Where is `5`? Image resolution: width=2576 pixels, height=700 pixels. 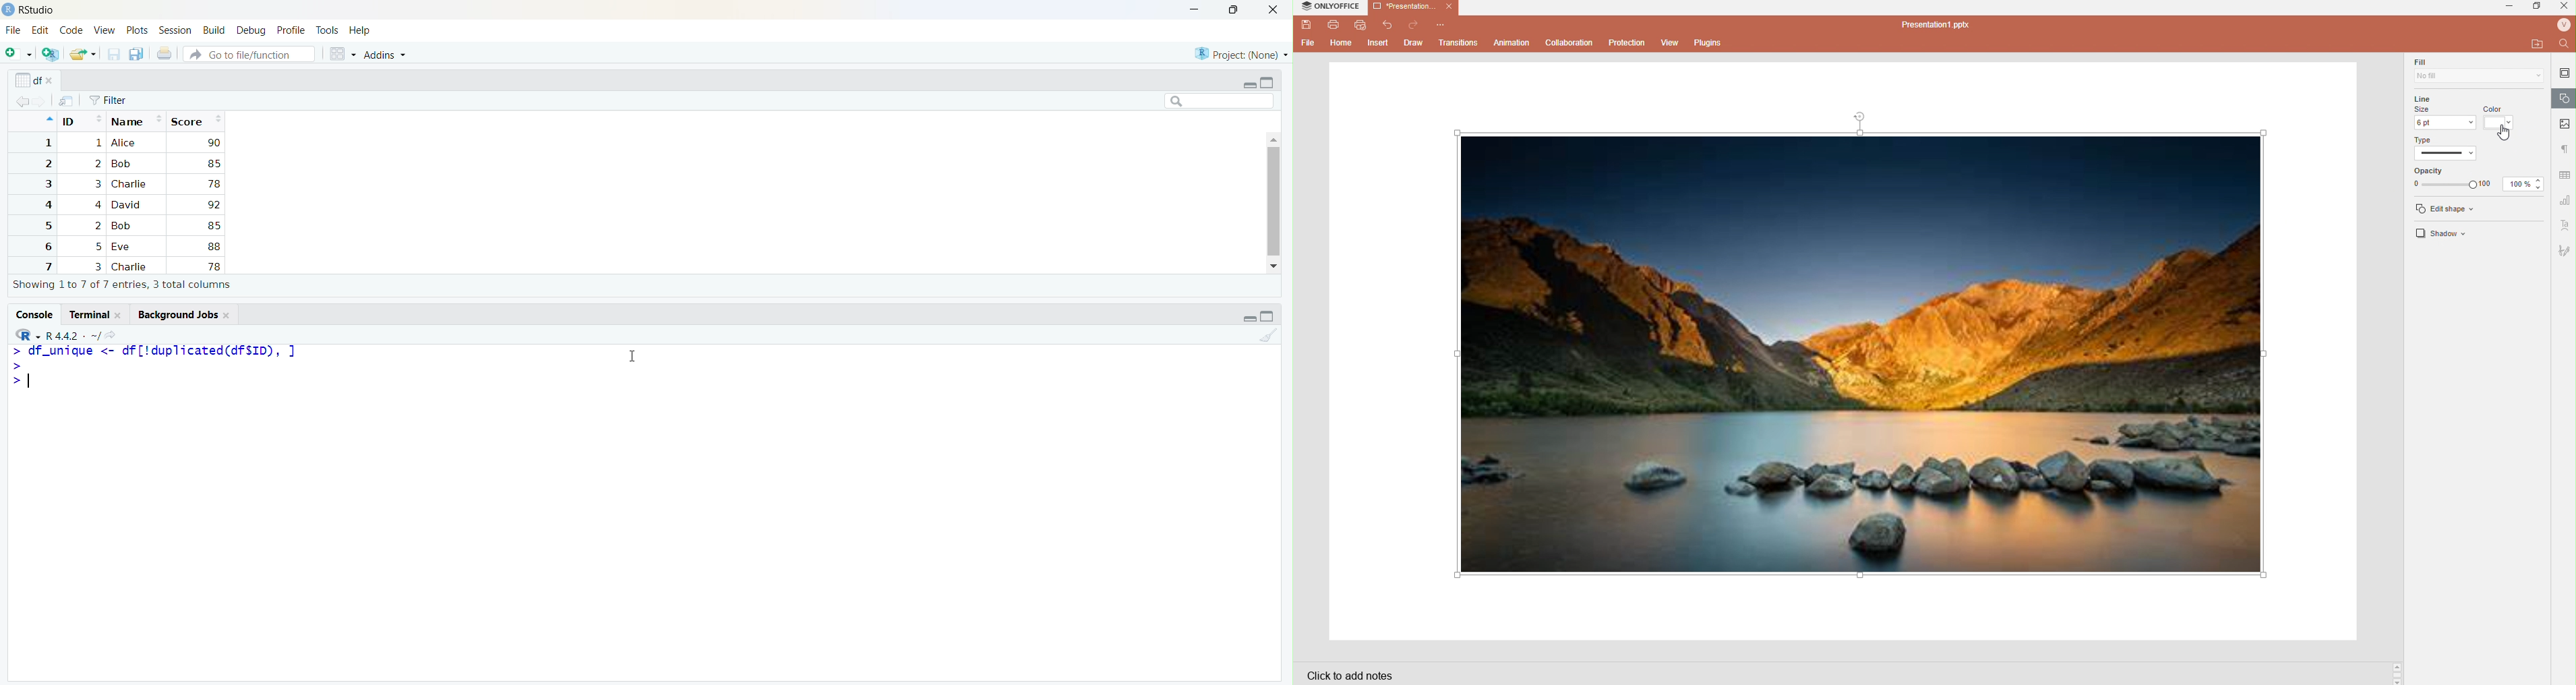 5 is located at coordinates (47, 226).